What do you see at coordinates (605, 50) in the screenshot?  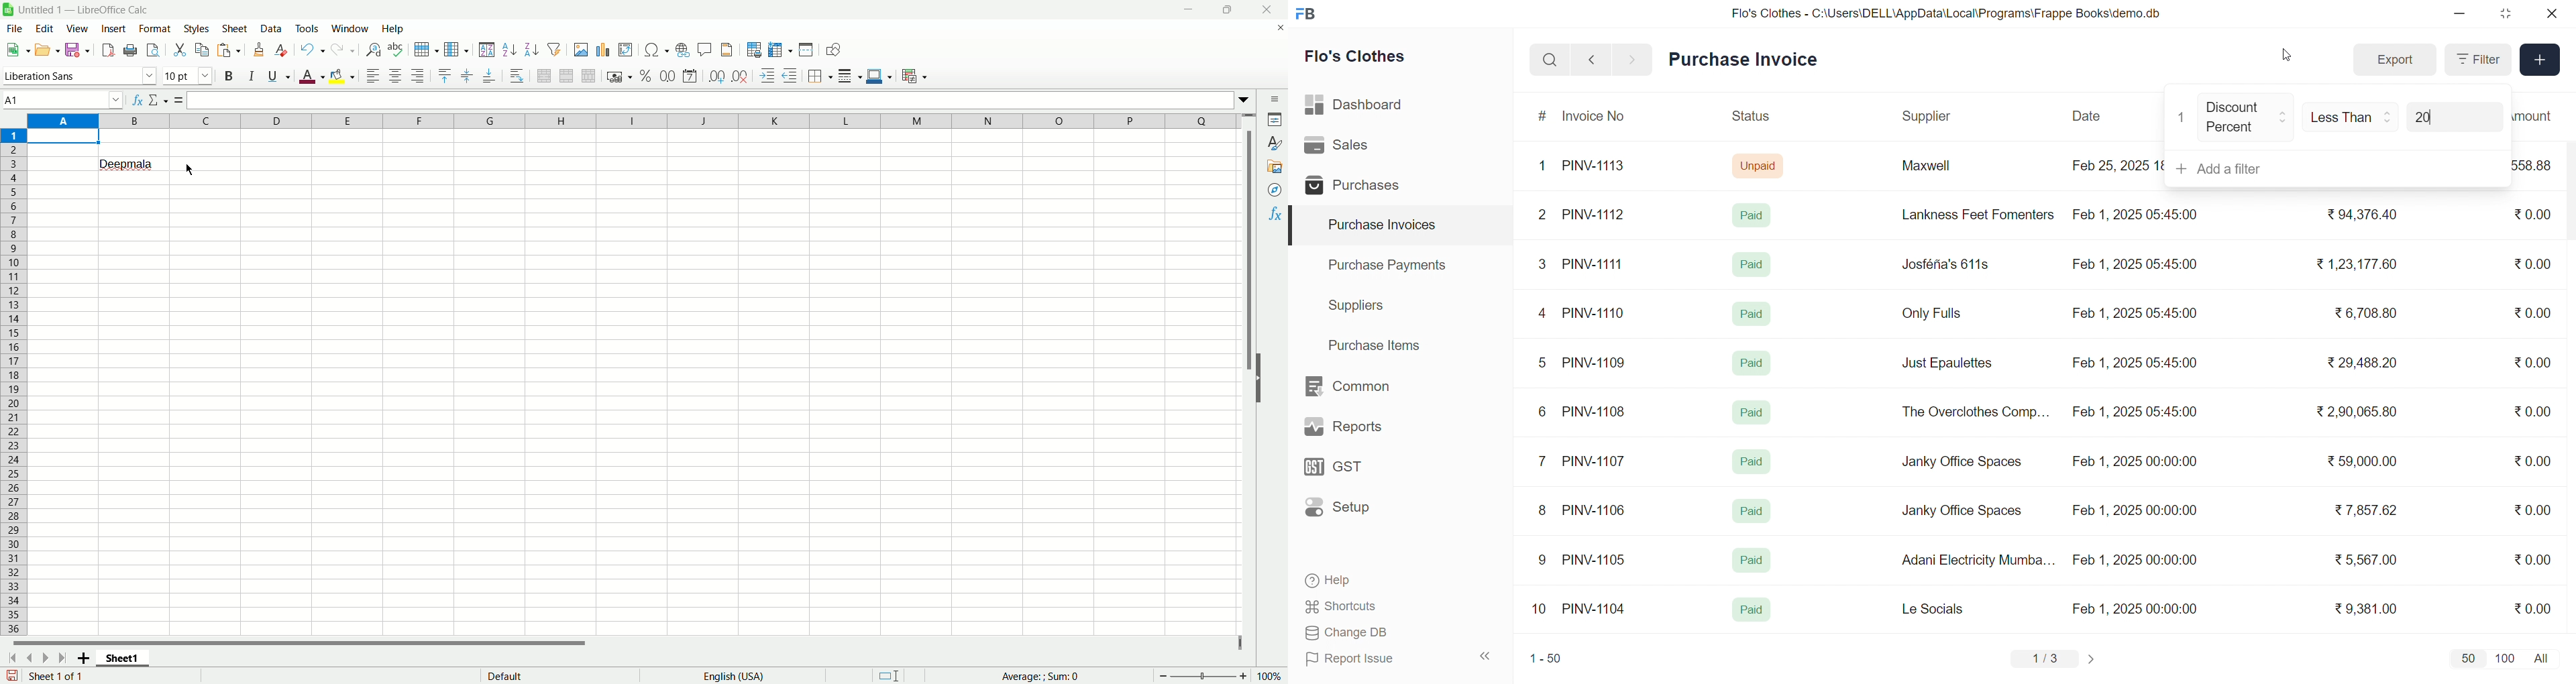 I see `Insert chart` at bounding box center [605, 50].